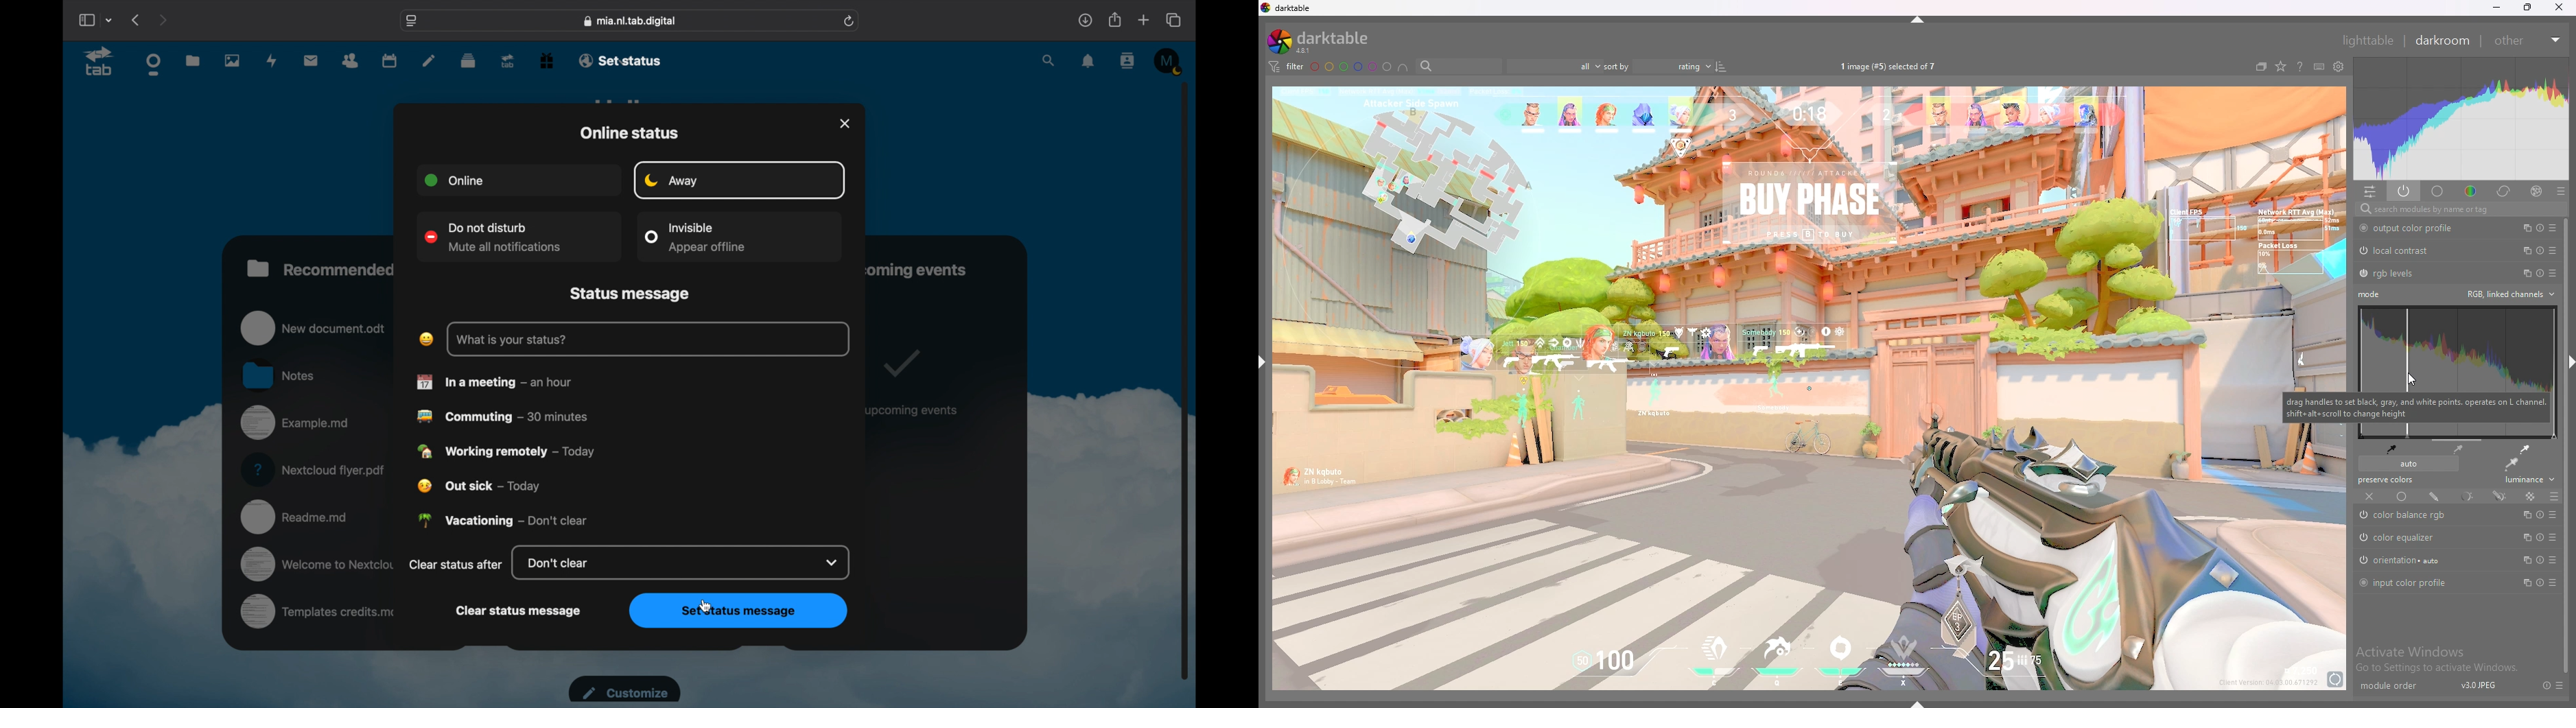 This screenshot has width=2576, height=728. Describe the element at coordinates (2560, 8) in the screenshot. I see `close` at that location.